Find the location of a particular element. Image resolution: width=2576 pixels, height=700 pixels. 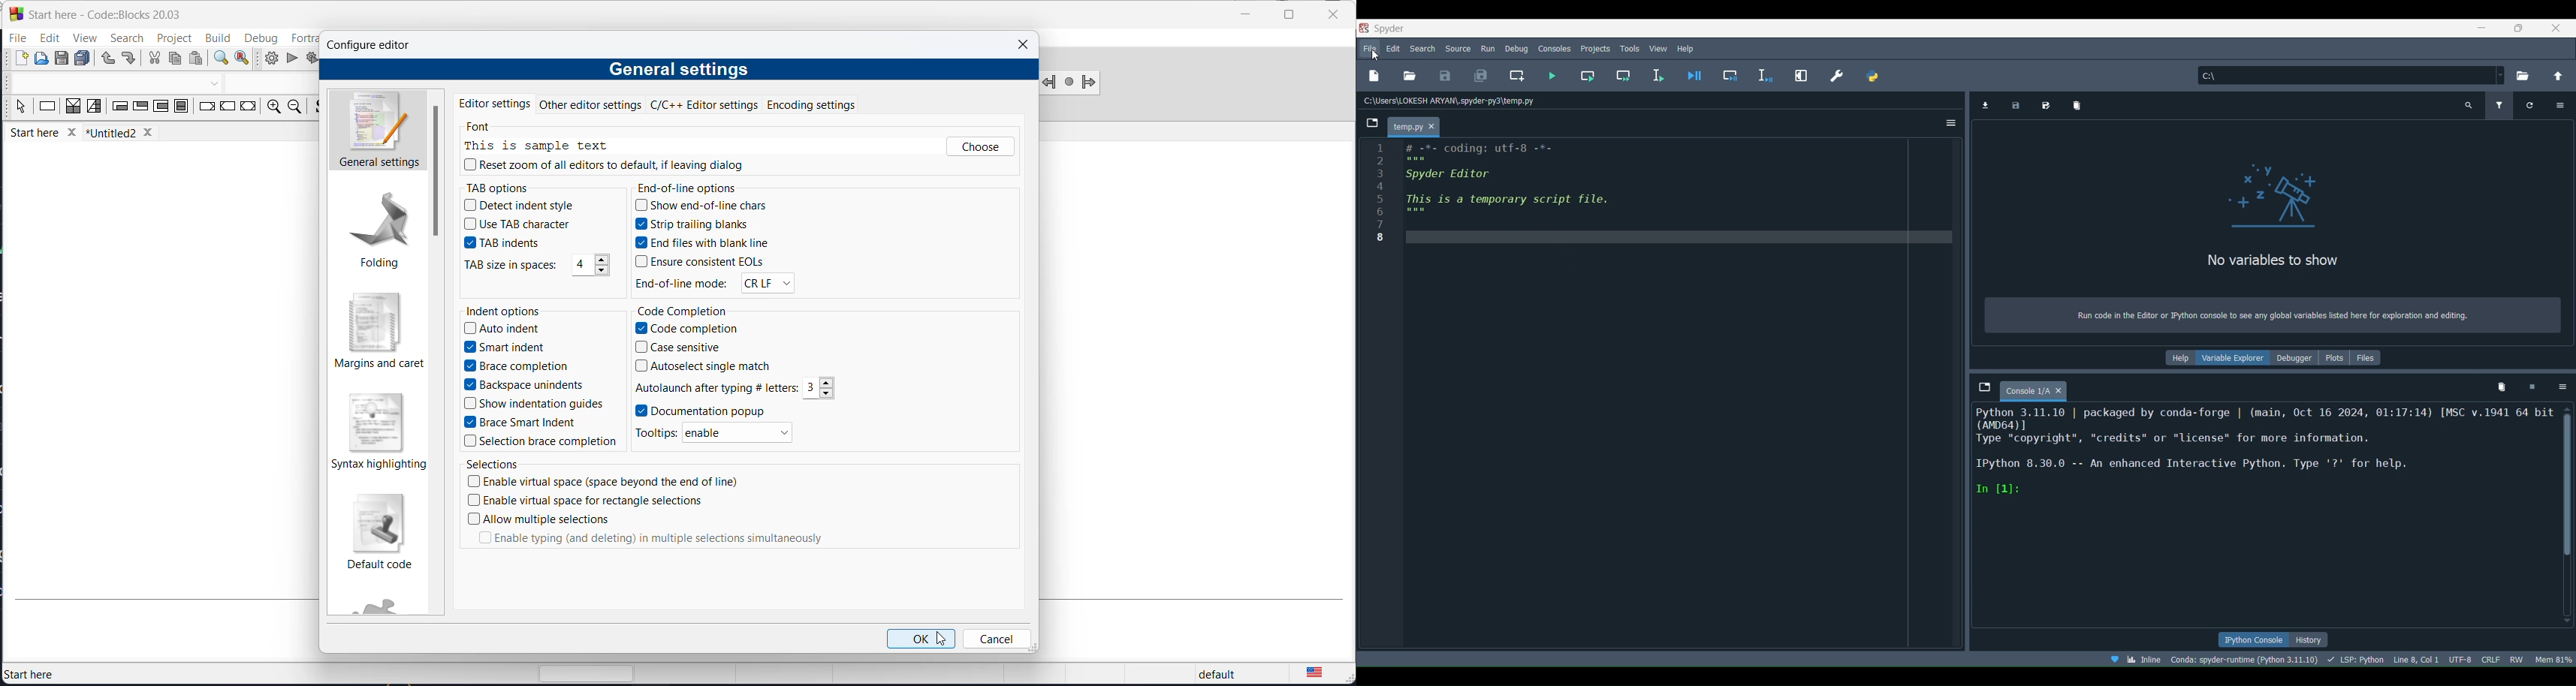

settings is located at coordinates (436, 171).